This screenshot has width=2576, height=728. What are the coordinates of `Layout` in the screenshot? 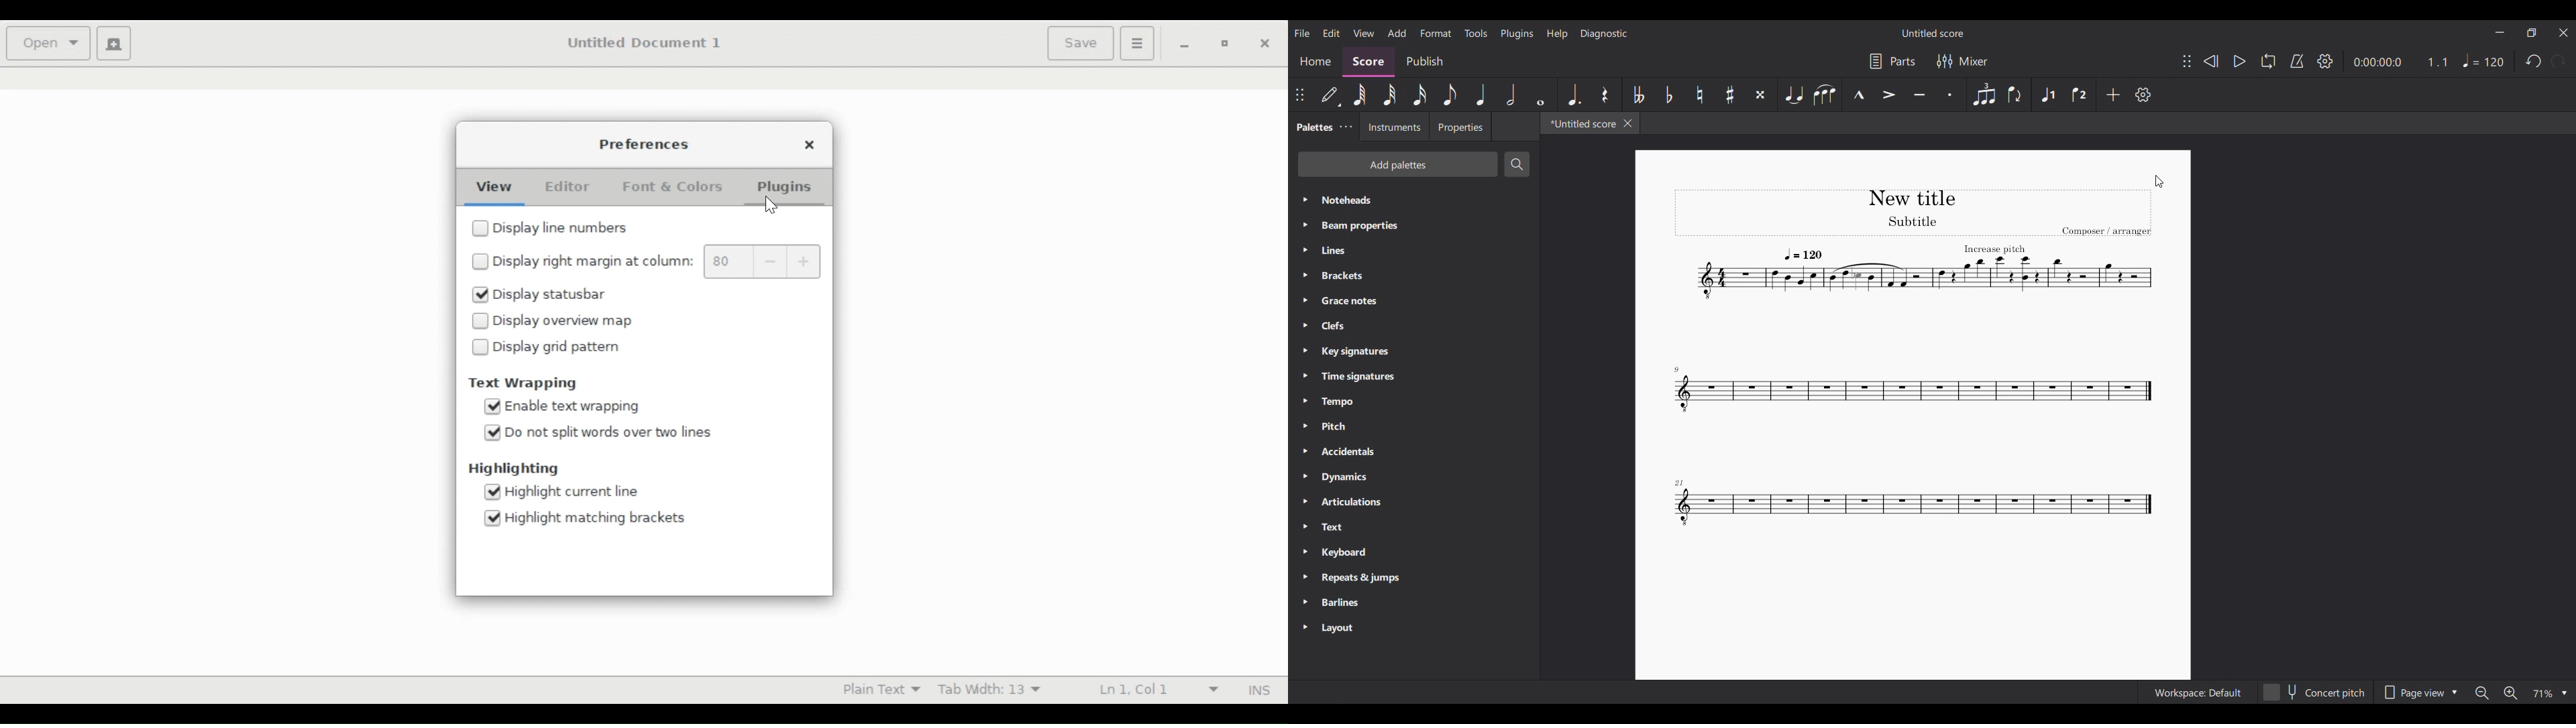 It's located at (1414, 628).